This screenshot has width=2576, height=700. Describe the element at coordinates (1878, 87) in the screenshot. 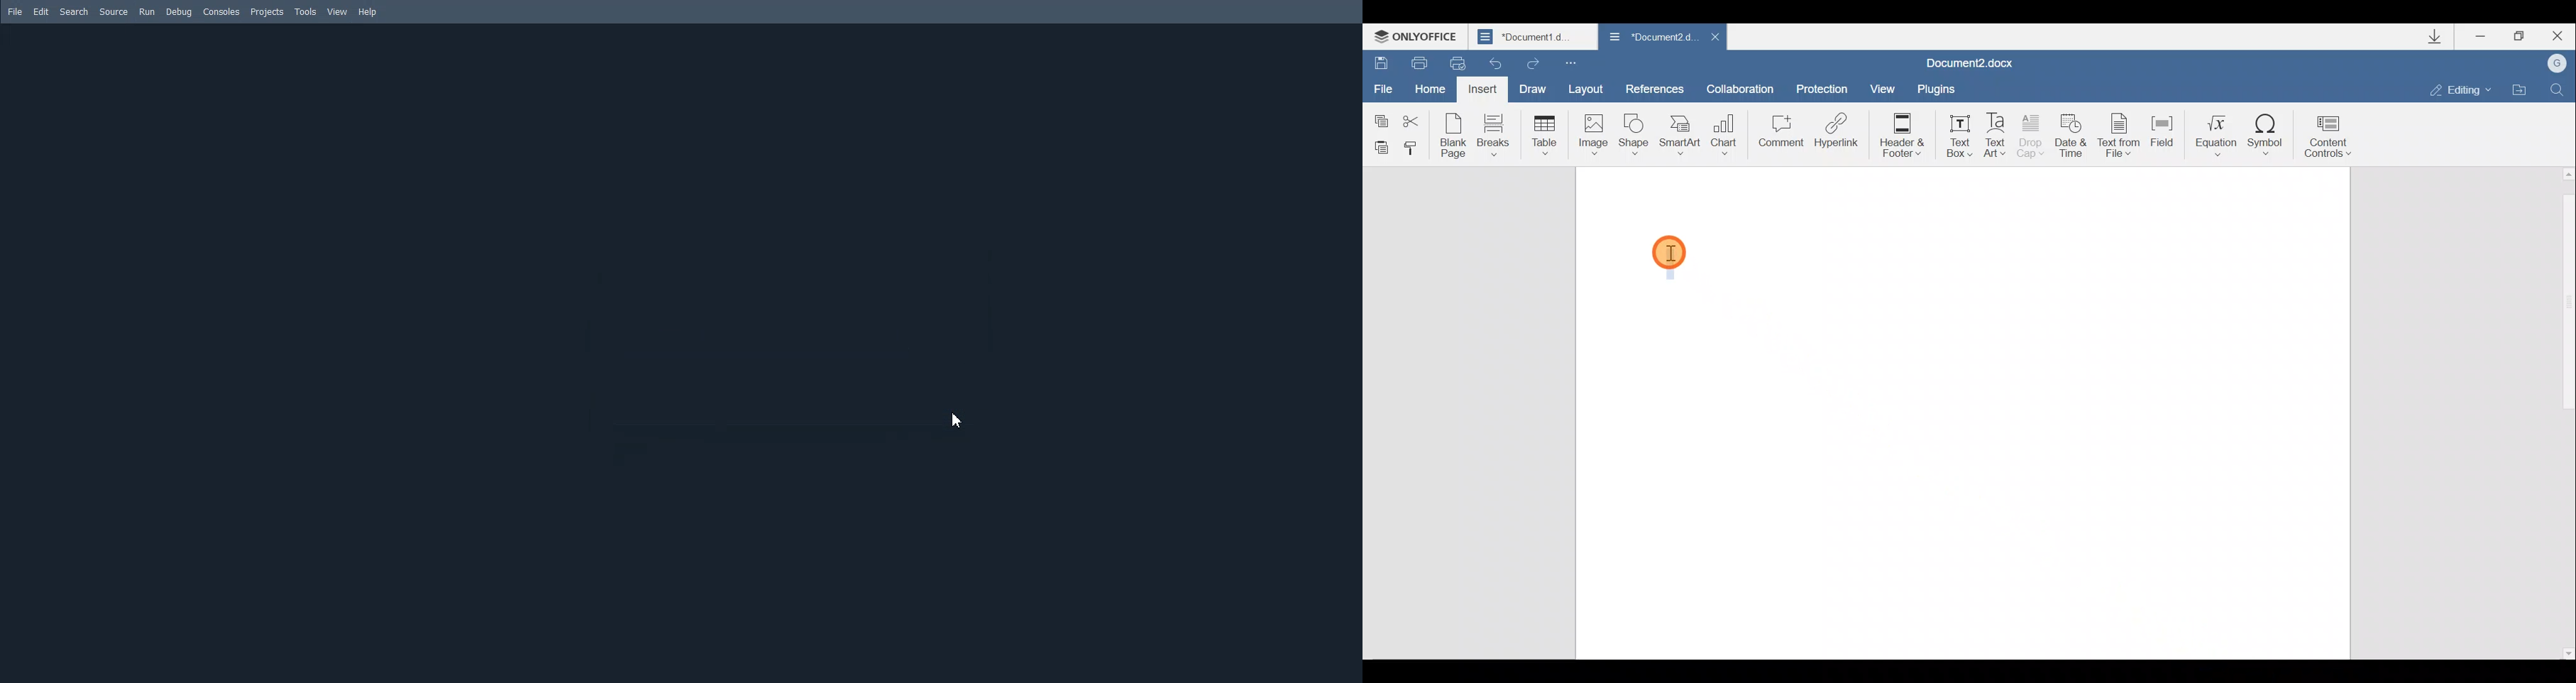

I see `View` at that location.